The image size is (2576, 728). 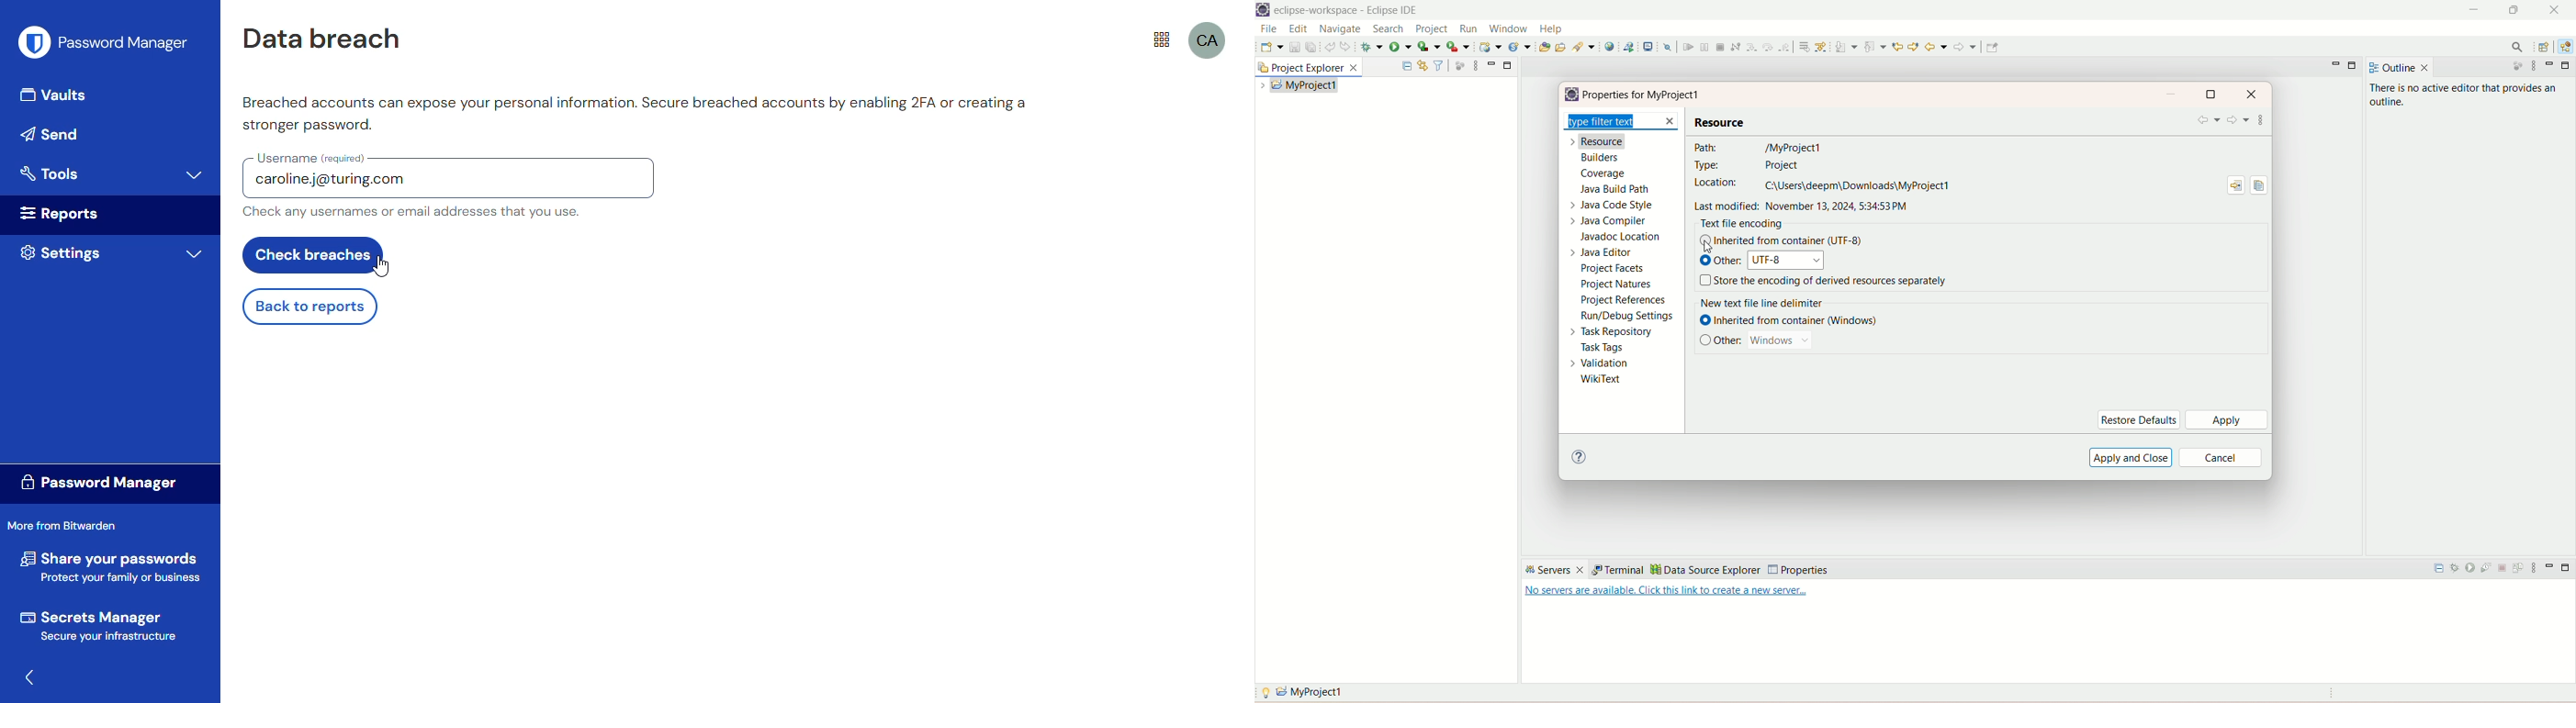 What do you see at coordinates (1605, 349) in the screenshot?
I see `task tags` at bounding box center [1605, 349].